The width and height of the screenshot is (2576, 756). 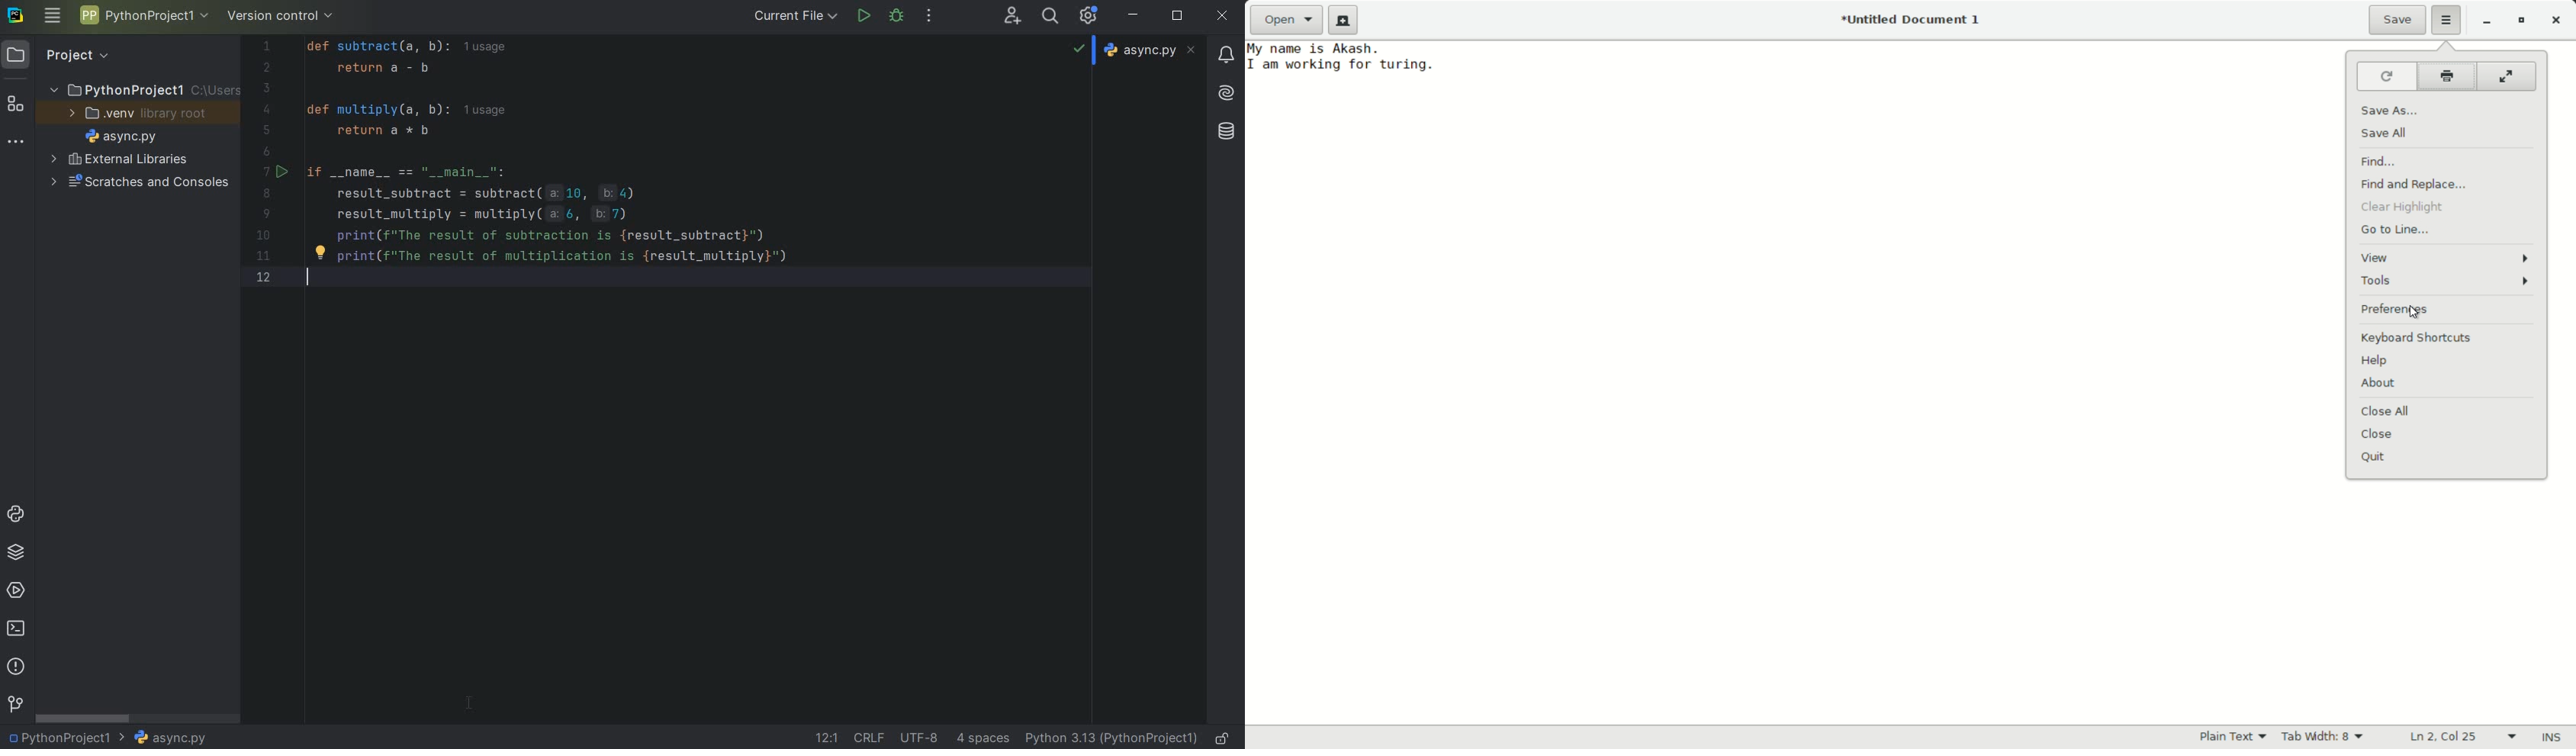 What do you see at coordinates (18, 515) in the screenshot?
I see `python console` at bounding box center [18, 515].